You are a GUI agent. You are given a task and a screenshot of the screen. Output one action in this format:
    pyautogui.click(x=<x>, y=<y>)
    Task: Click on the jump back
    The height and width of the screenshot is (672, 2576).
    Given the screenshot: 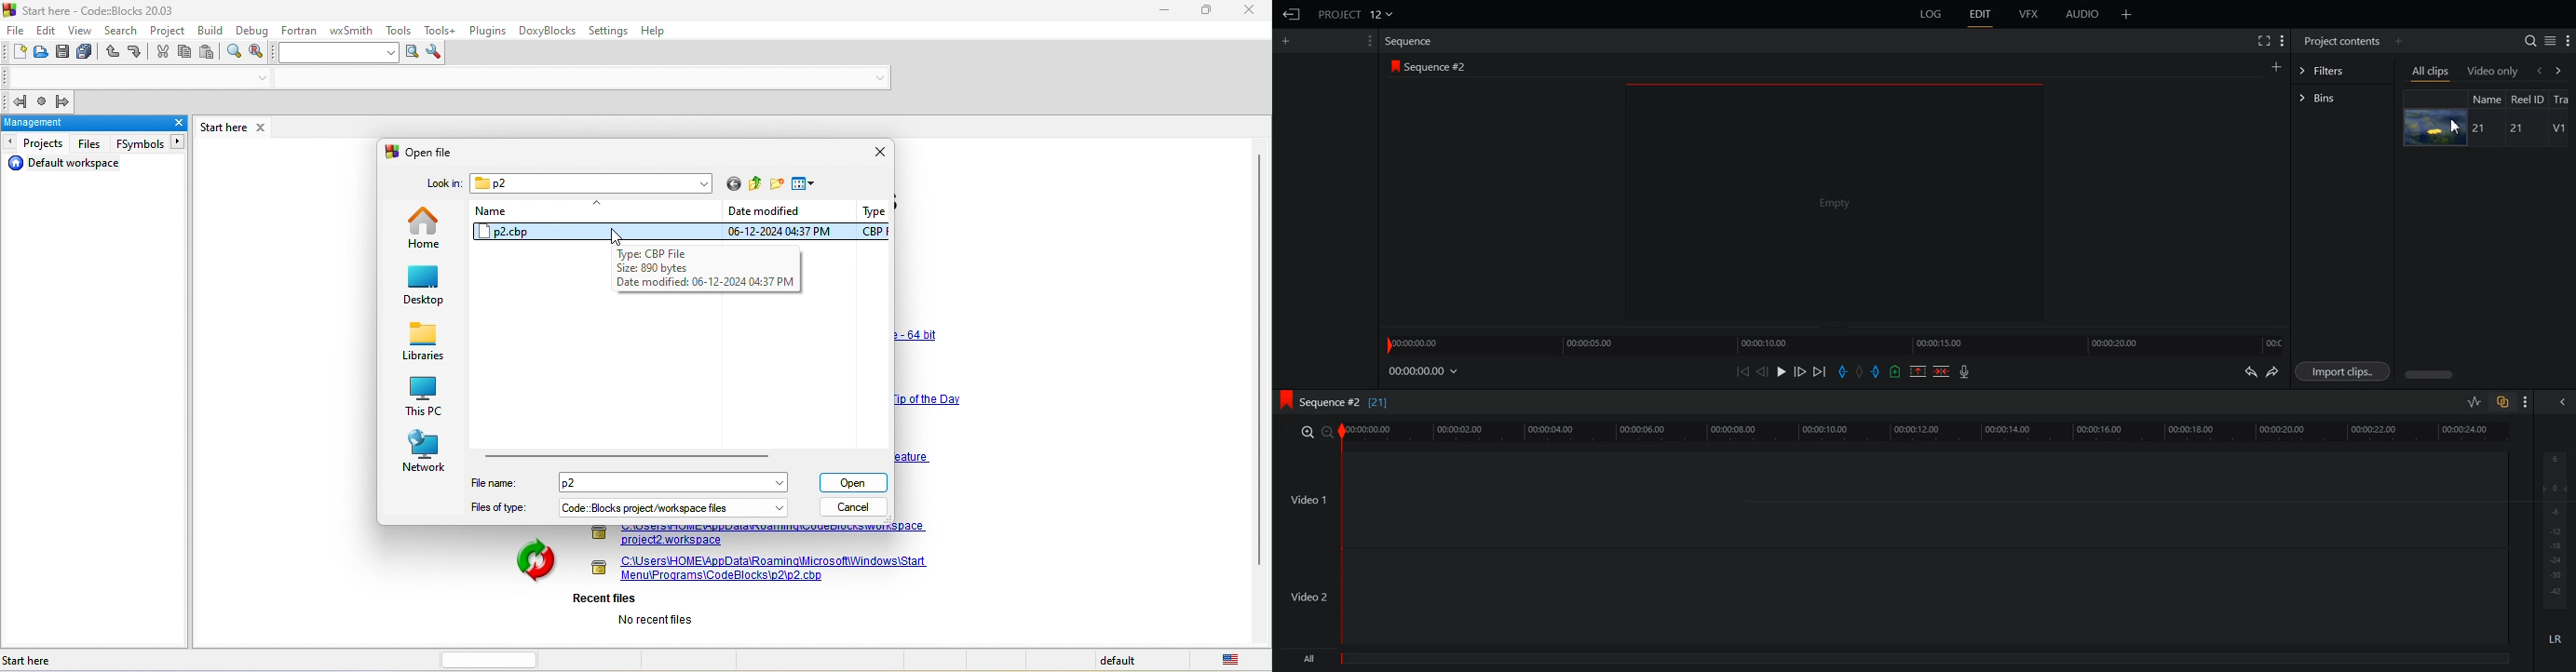 What is the action you would take?
    pyautogui.click(x=20, y=103)
    